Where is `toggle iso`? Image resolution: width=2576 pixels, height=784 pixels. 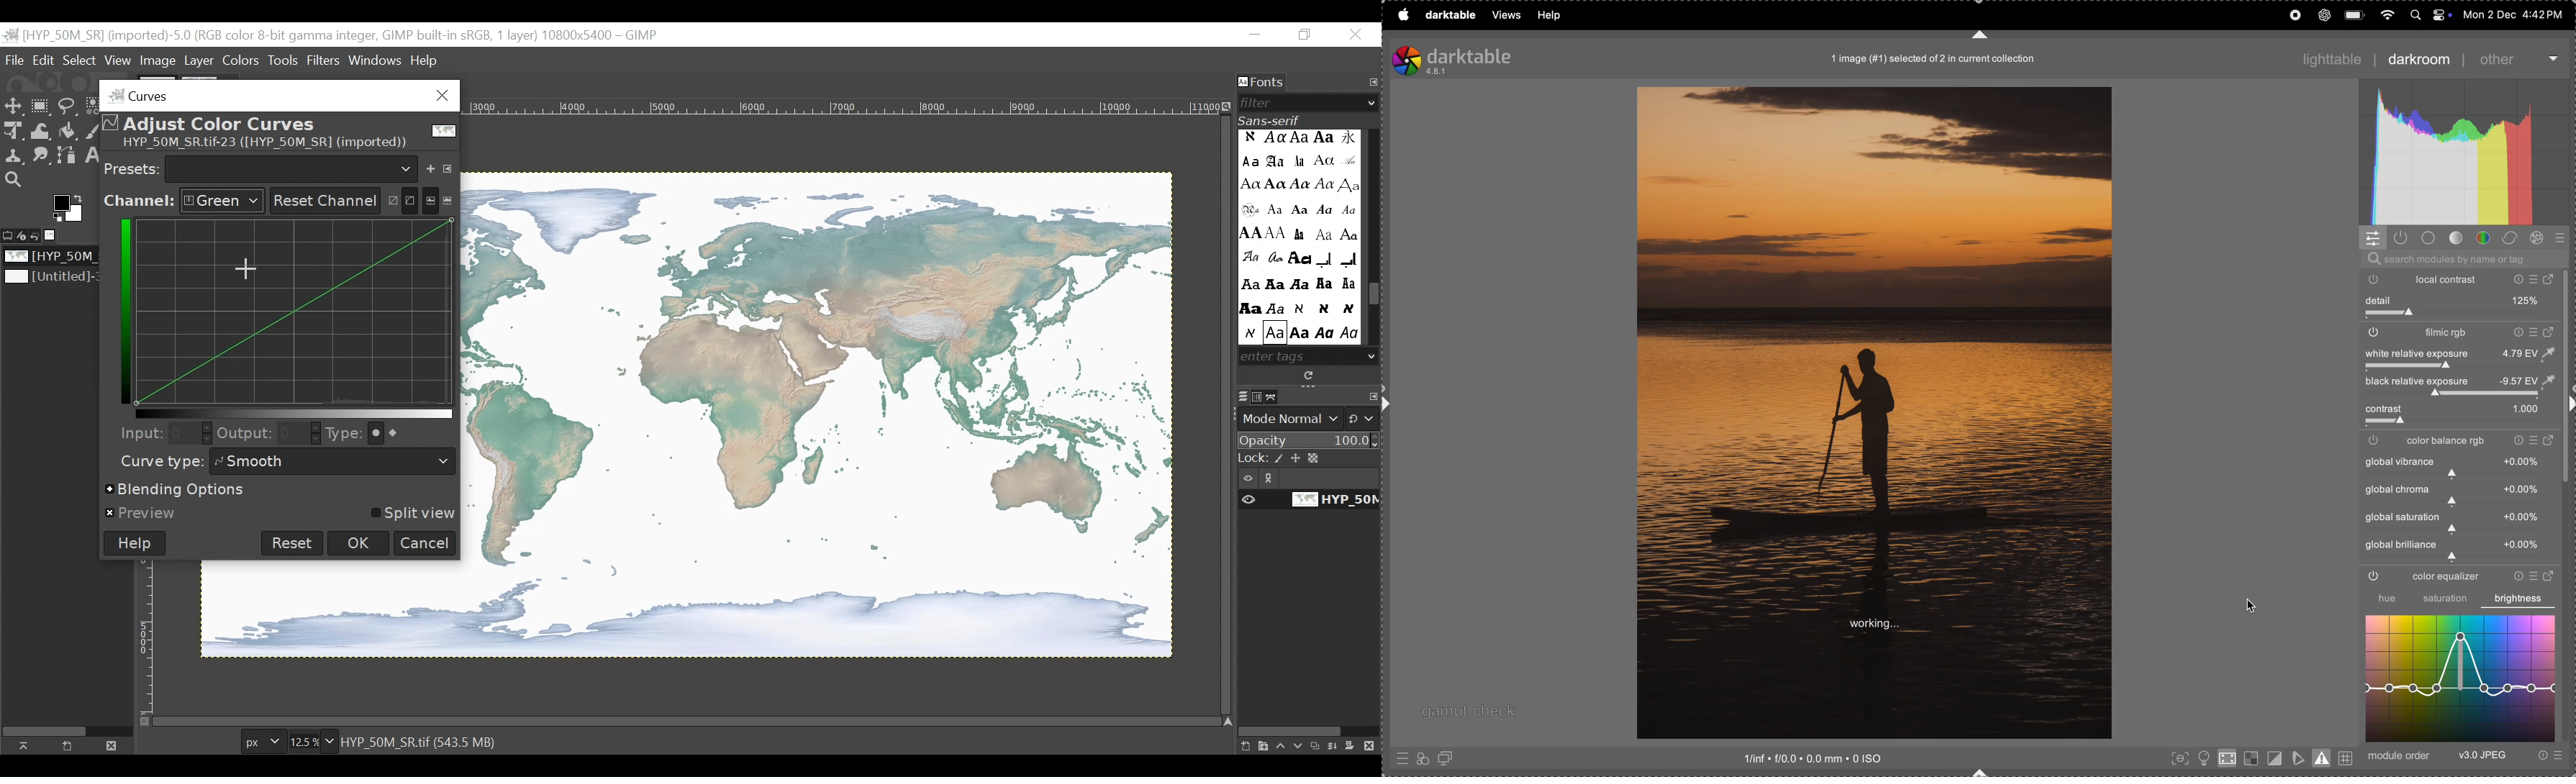 toggle iso is located at coordinates (2203, 757).